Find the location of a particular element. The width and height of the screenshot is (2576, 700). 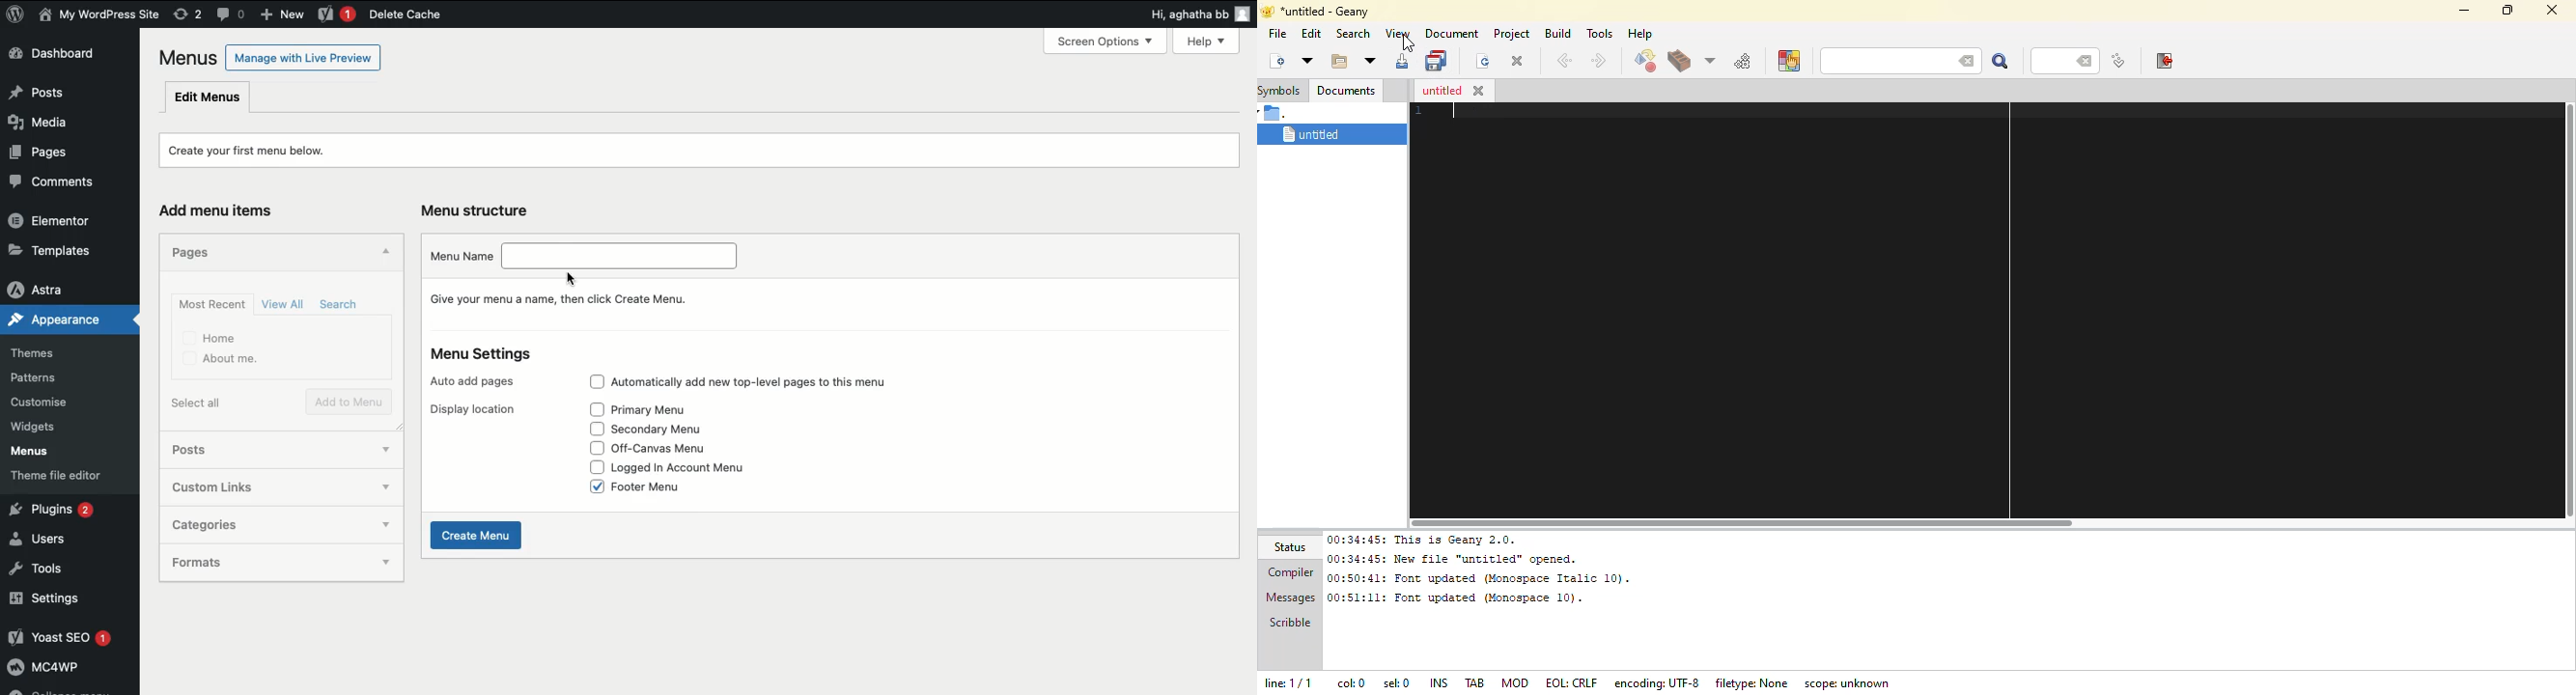

Manage with Live Preview is located at coordinates (303, 57).